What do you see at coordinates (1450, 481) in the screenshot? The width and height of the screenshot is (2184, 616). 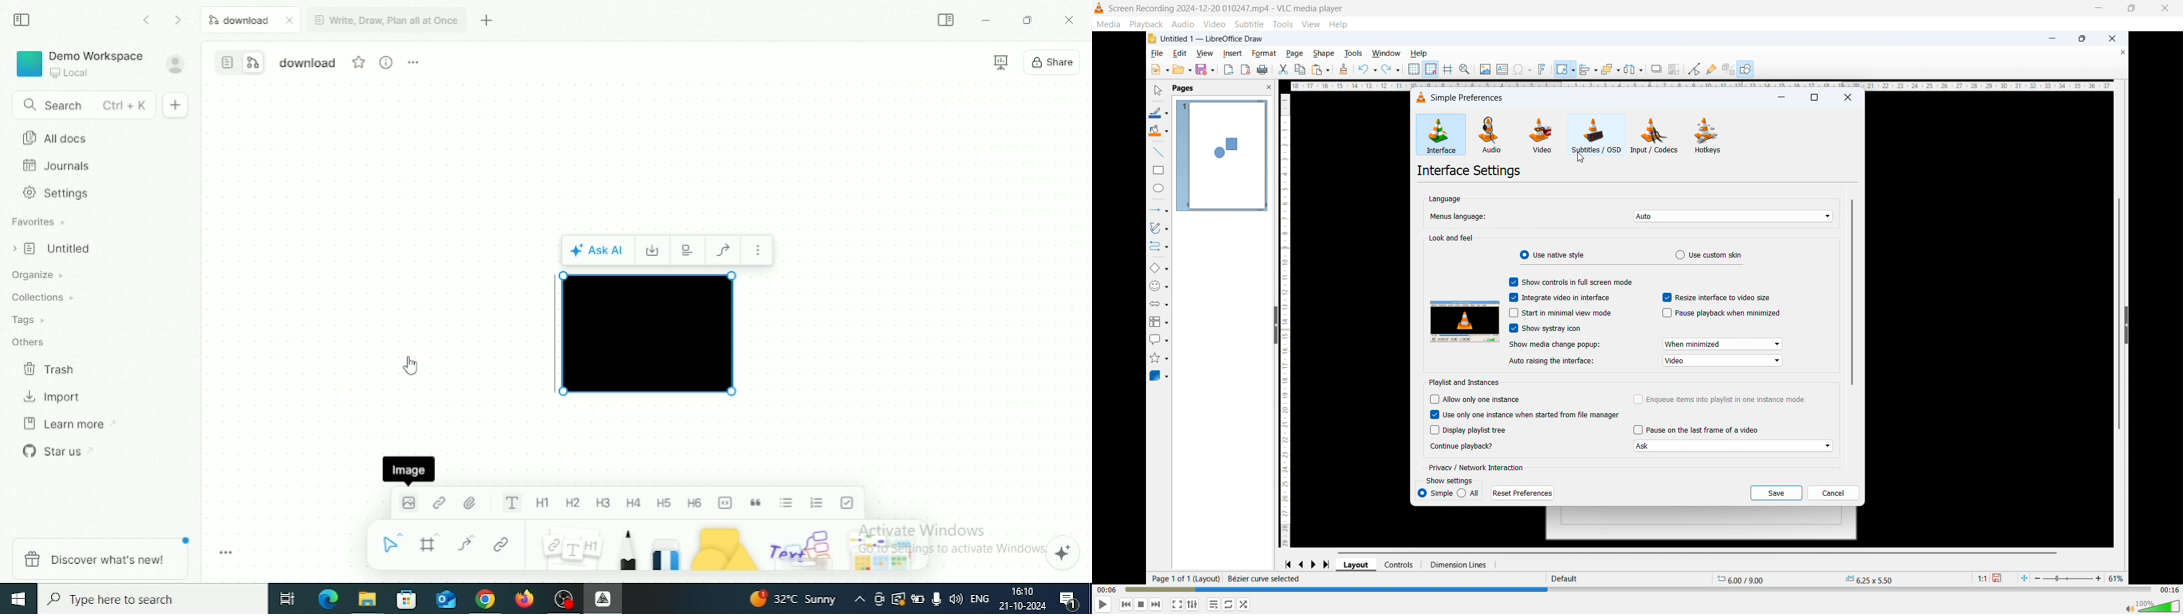 I see `Show settings` at bounding box center [1450, 481].